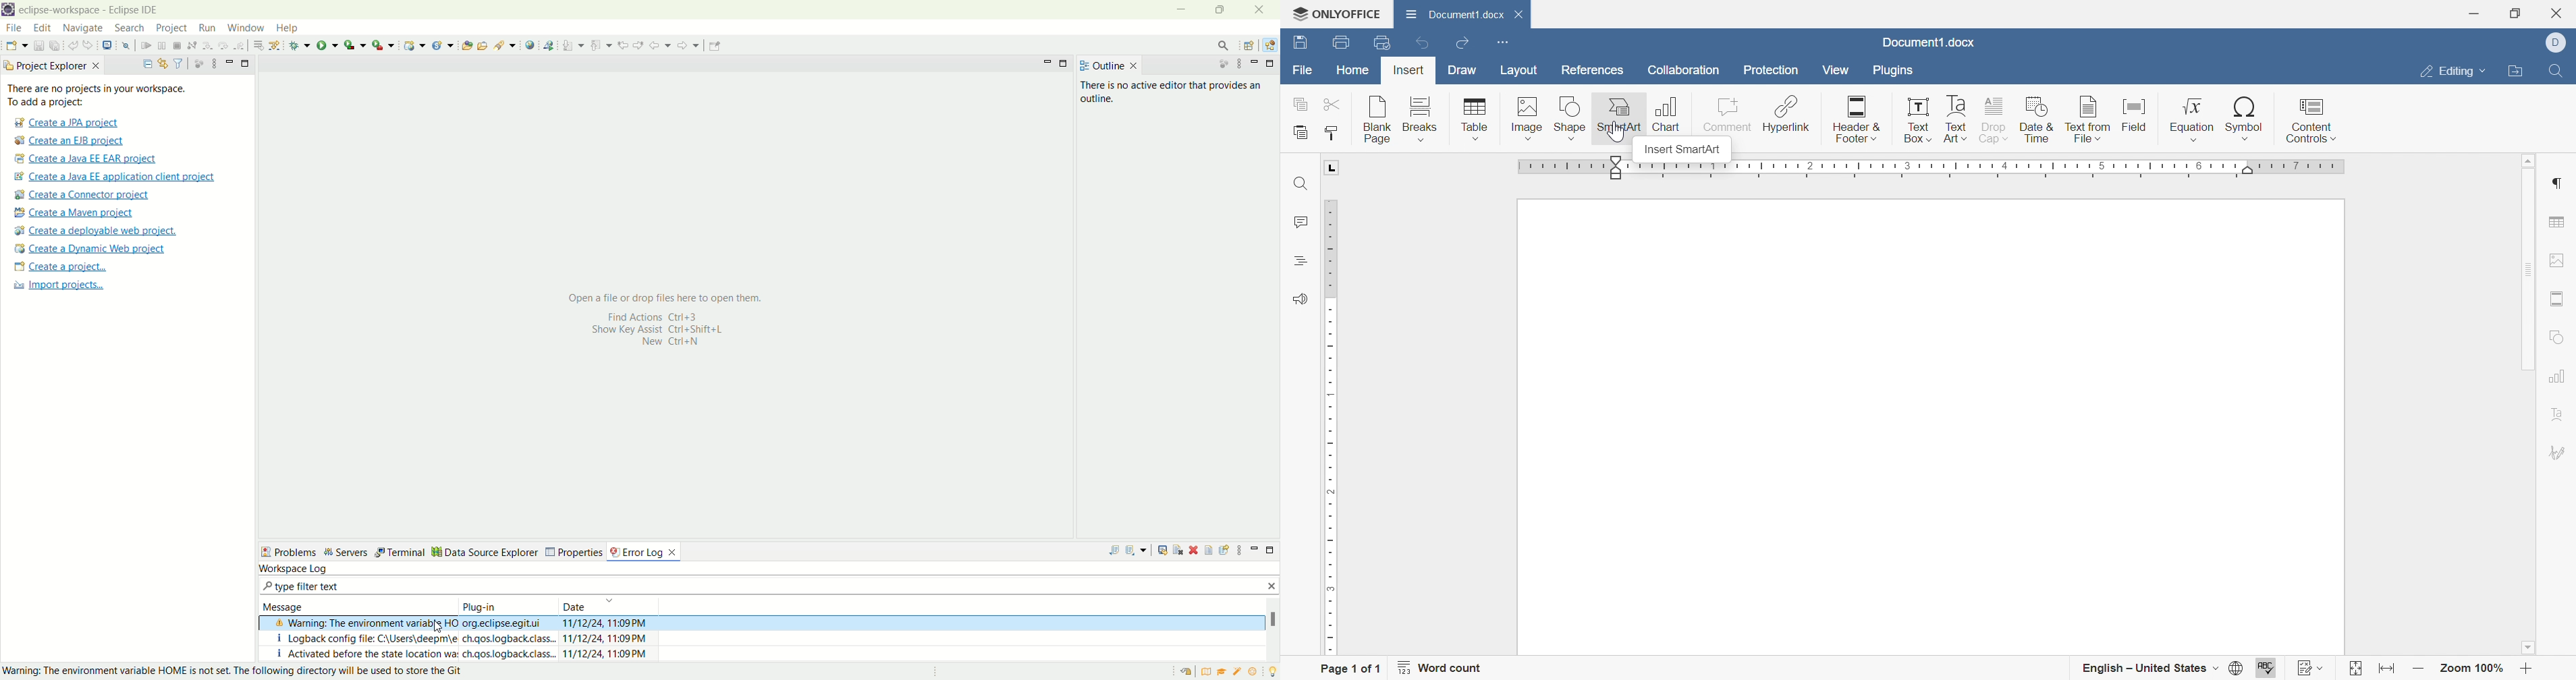 This screenshot has height=700, width=2576. What do you see at coordinates (1926, 42) in the screenshot?
I see `Document1.docx` at bounding box center [1926, 42].